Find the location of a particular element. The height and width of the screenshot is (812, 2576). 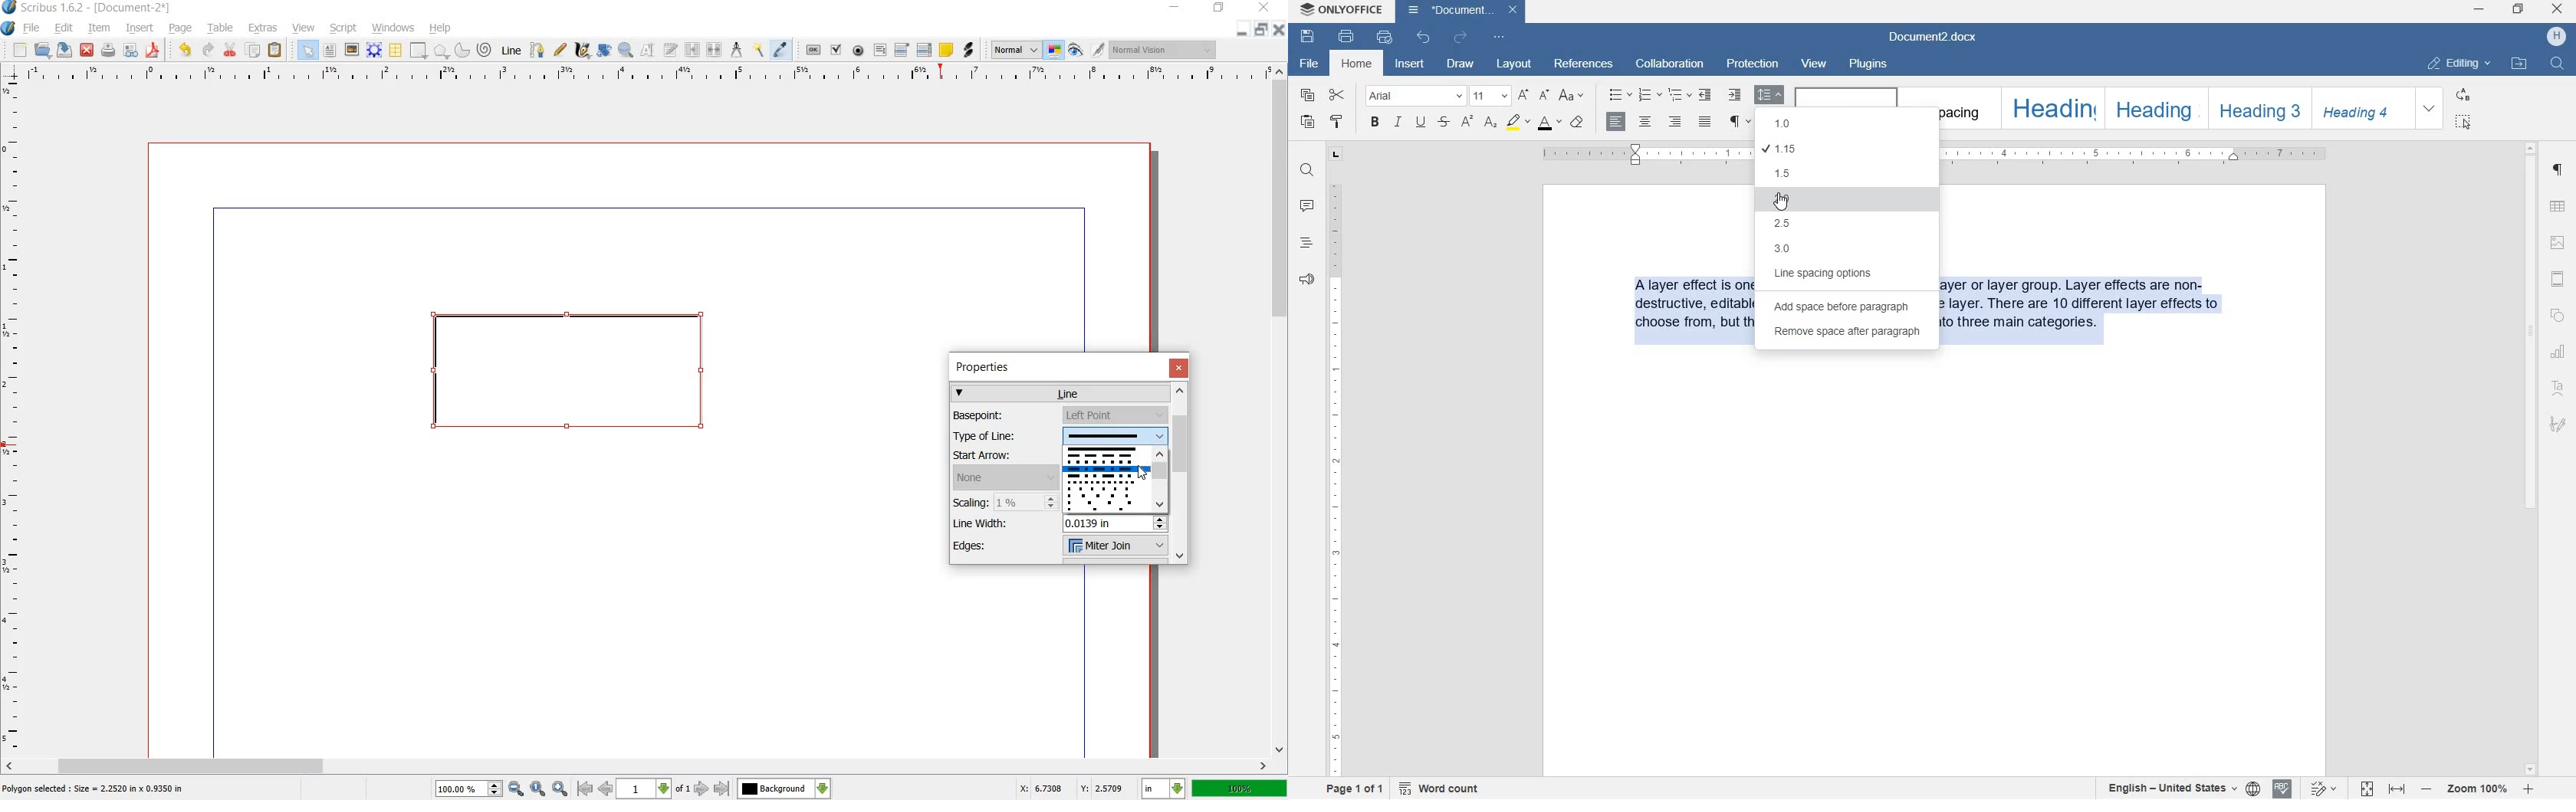

track changes is located at coordinates (2325, 789).